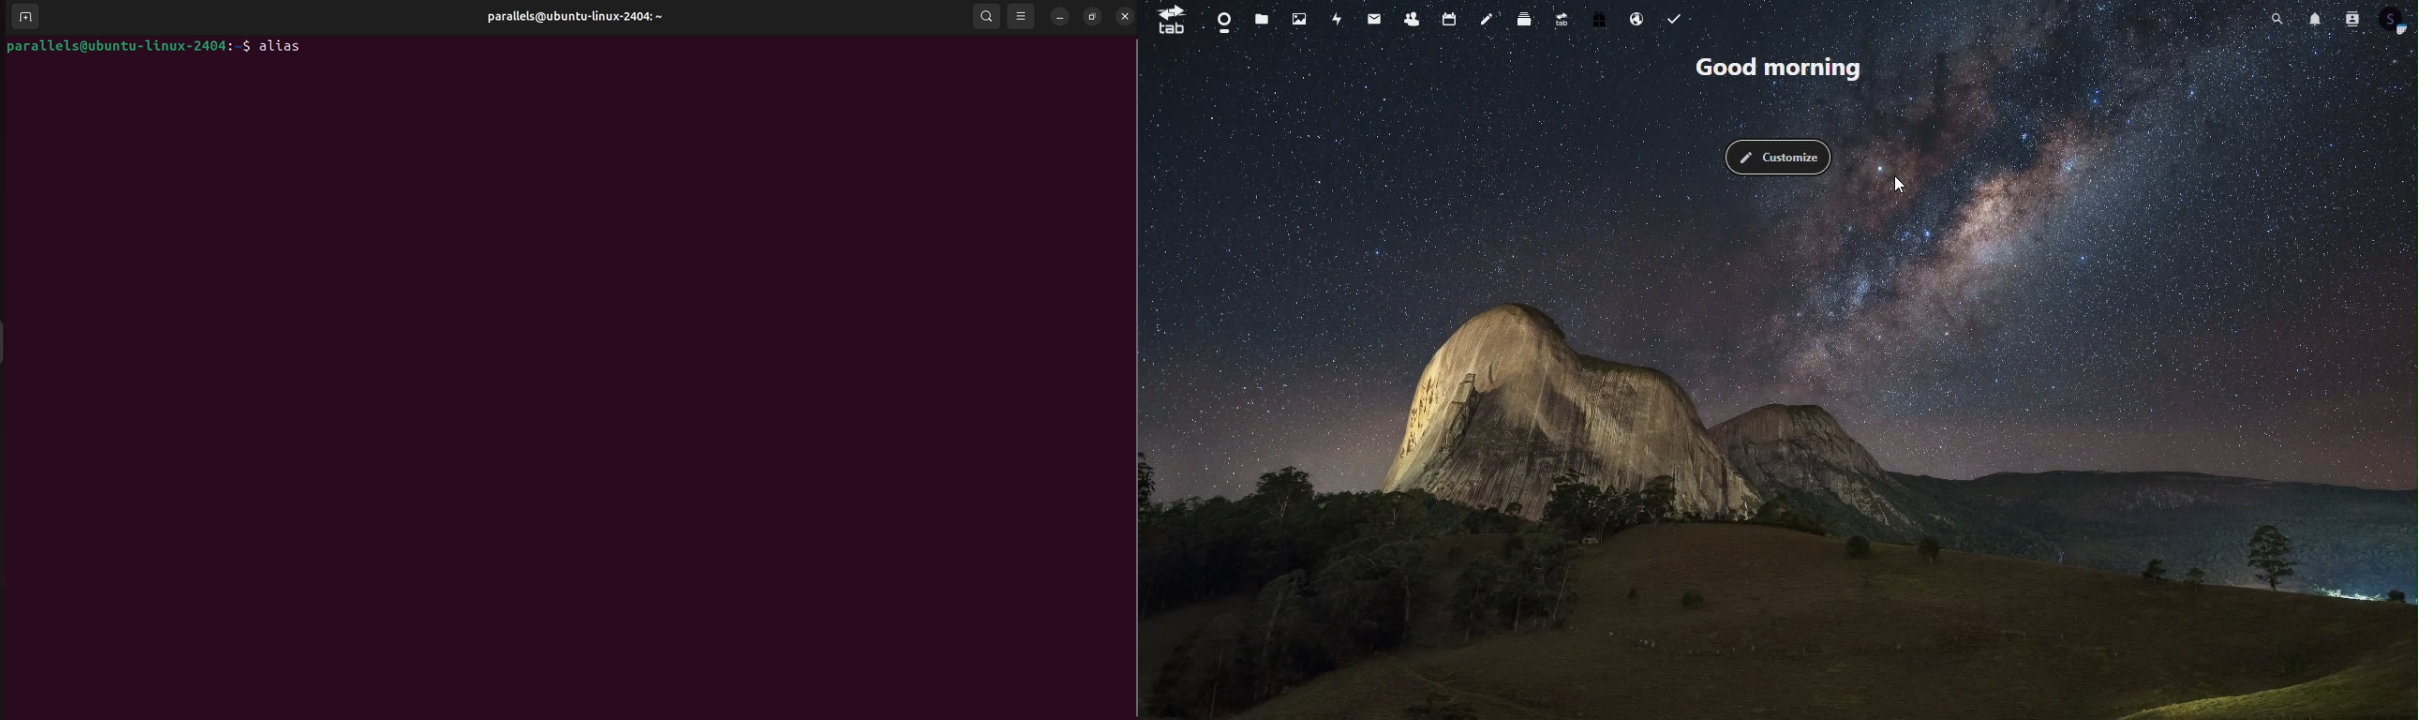 The height and width of the screenshot is (728, 2436). I want to click on profile, so click(2394, 23).